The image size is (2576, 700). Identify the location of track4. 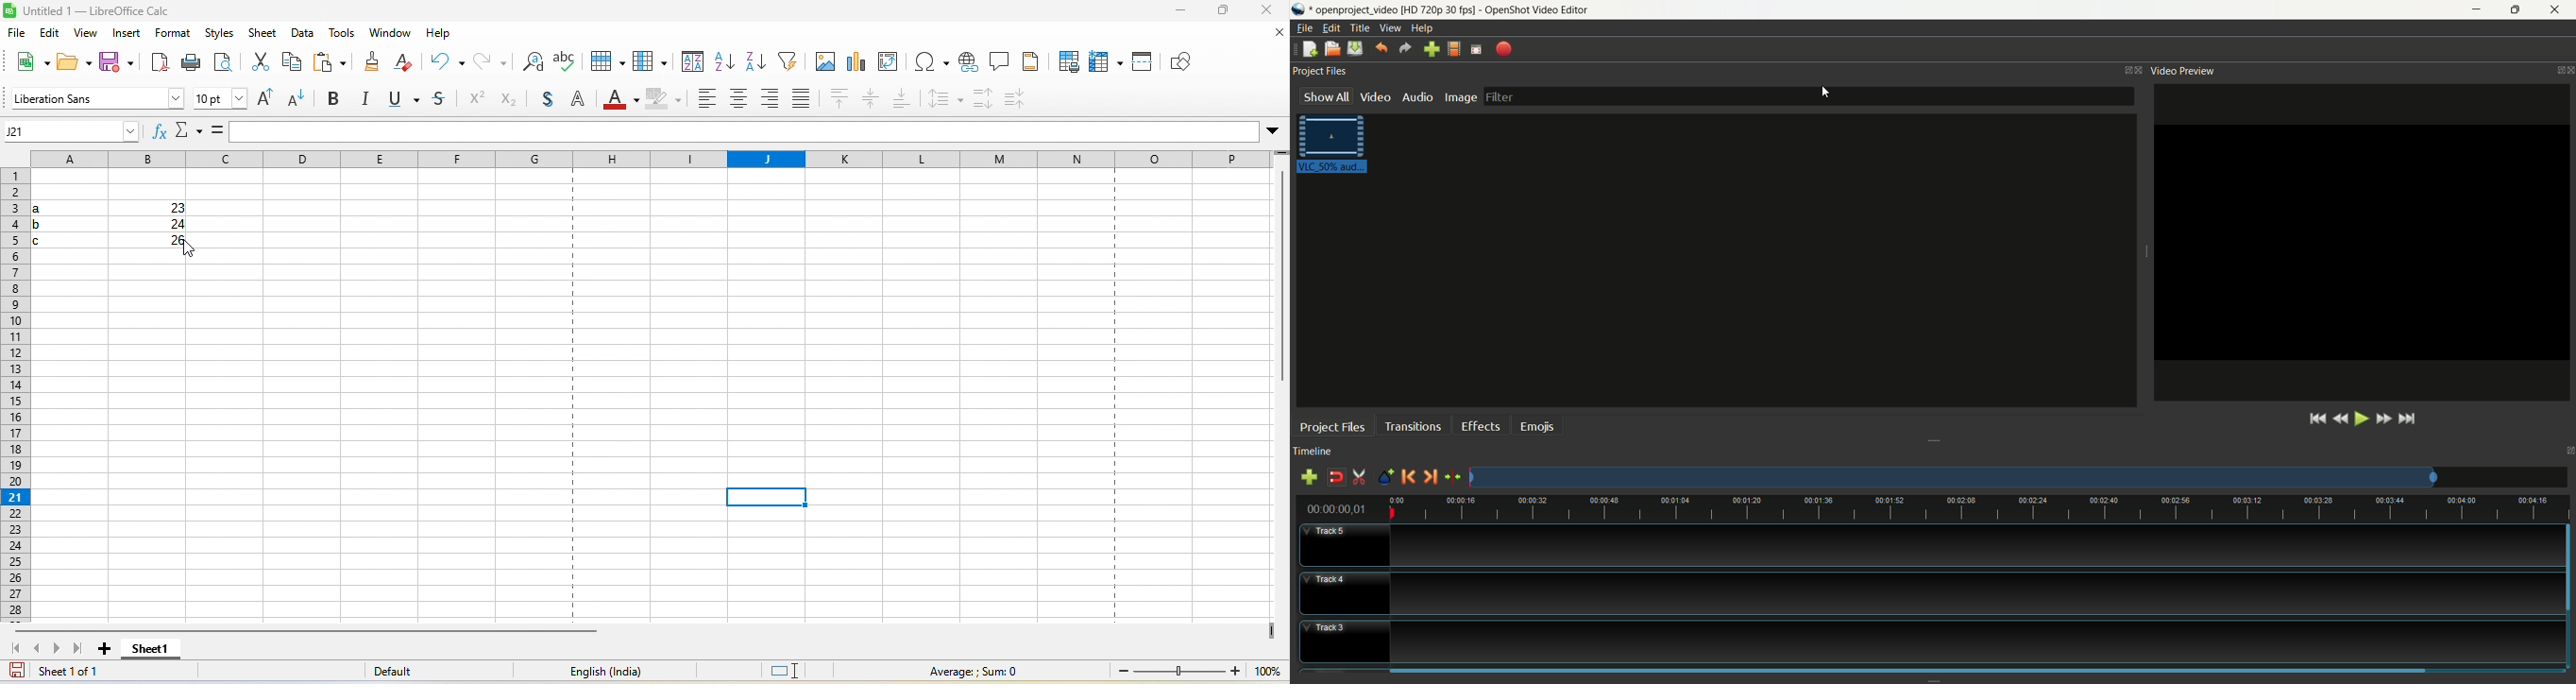
(1345, 594).